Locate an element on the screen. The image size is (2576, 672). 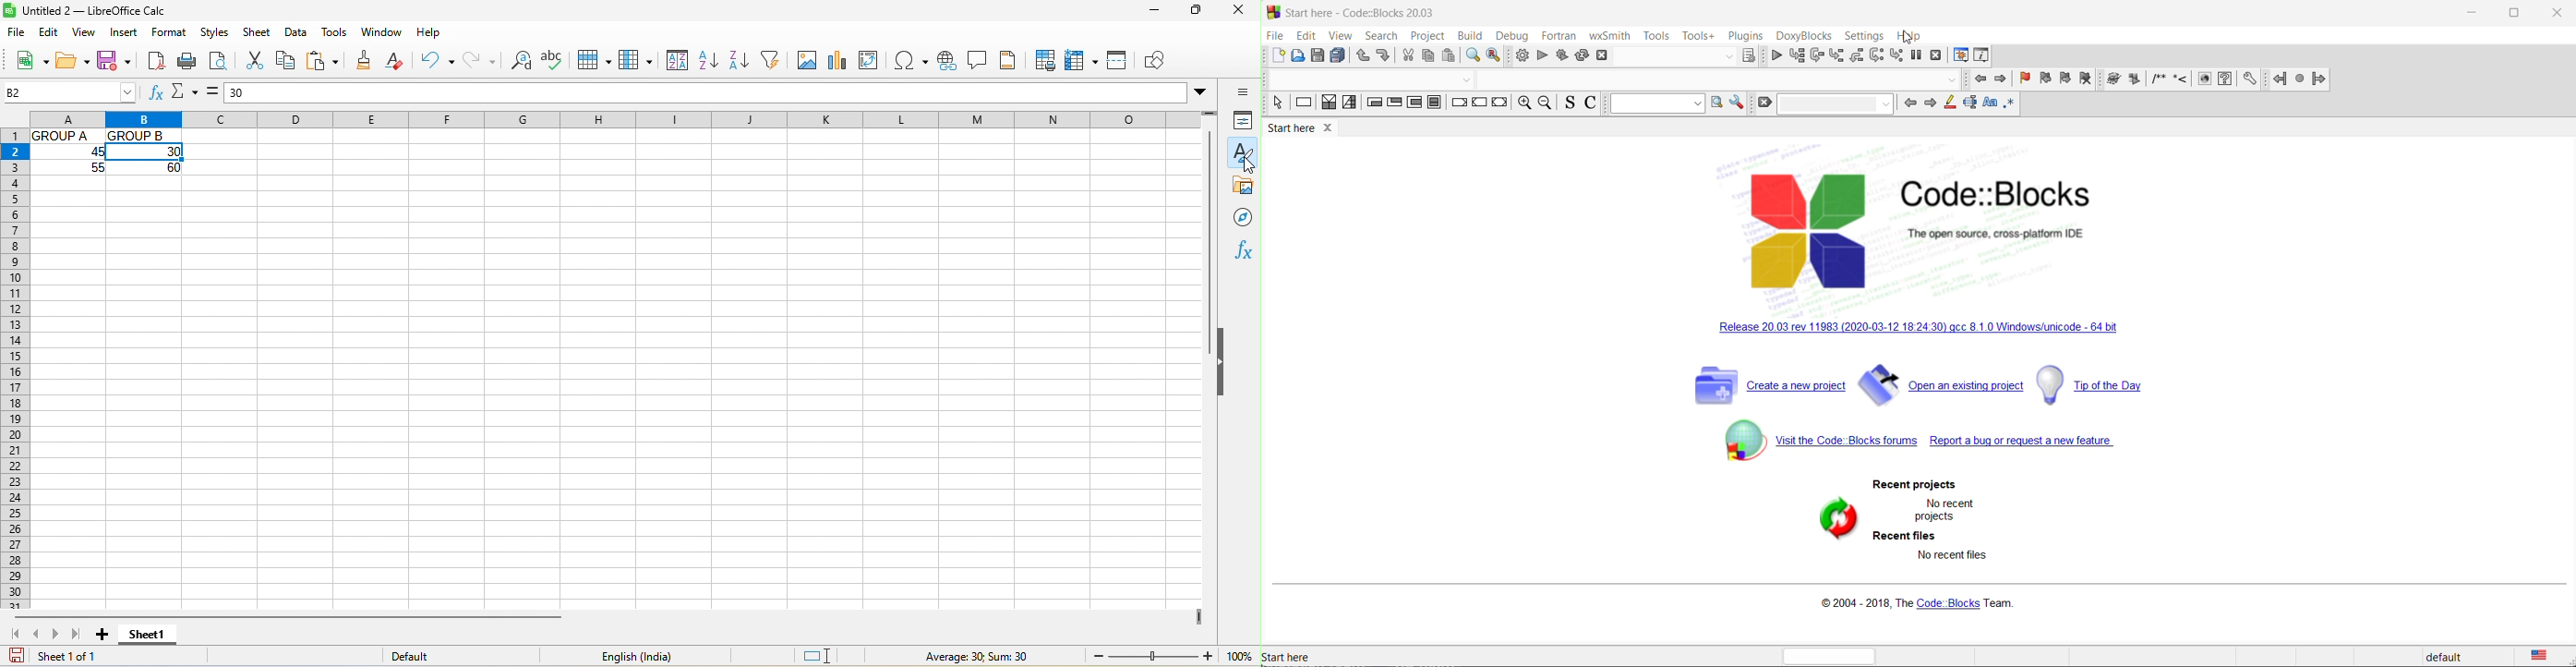
help is located at coordinates (1908, 34).